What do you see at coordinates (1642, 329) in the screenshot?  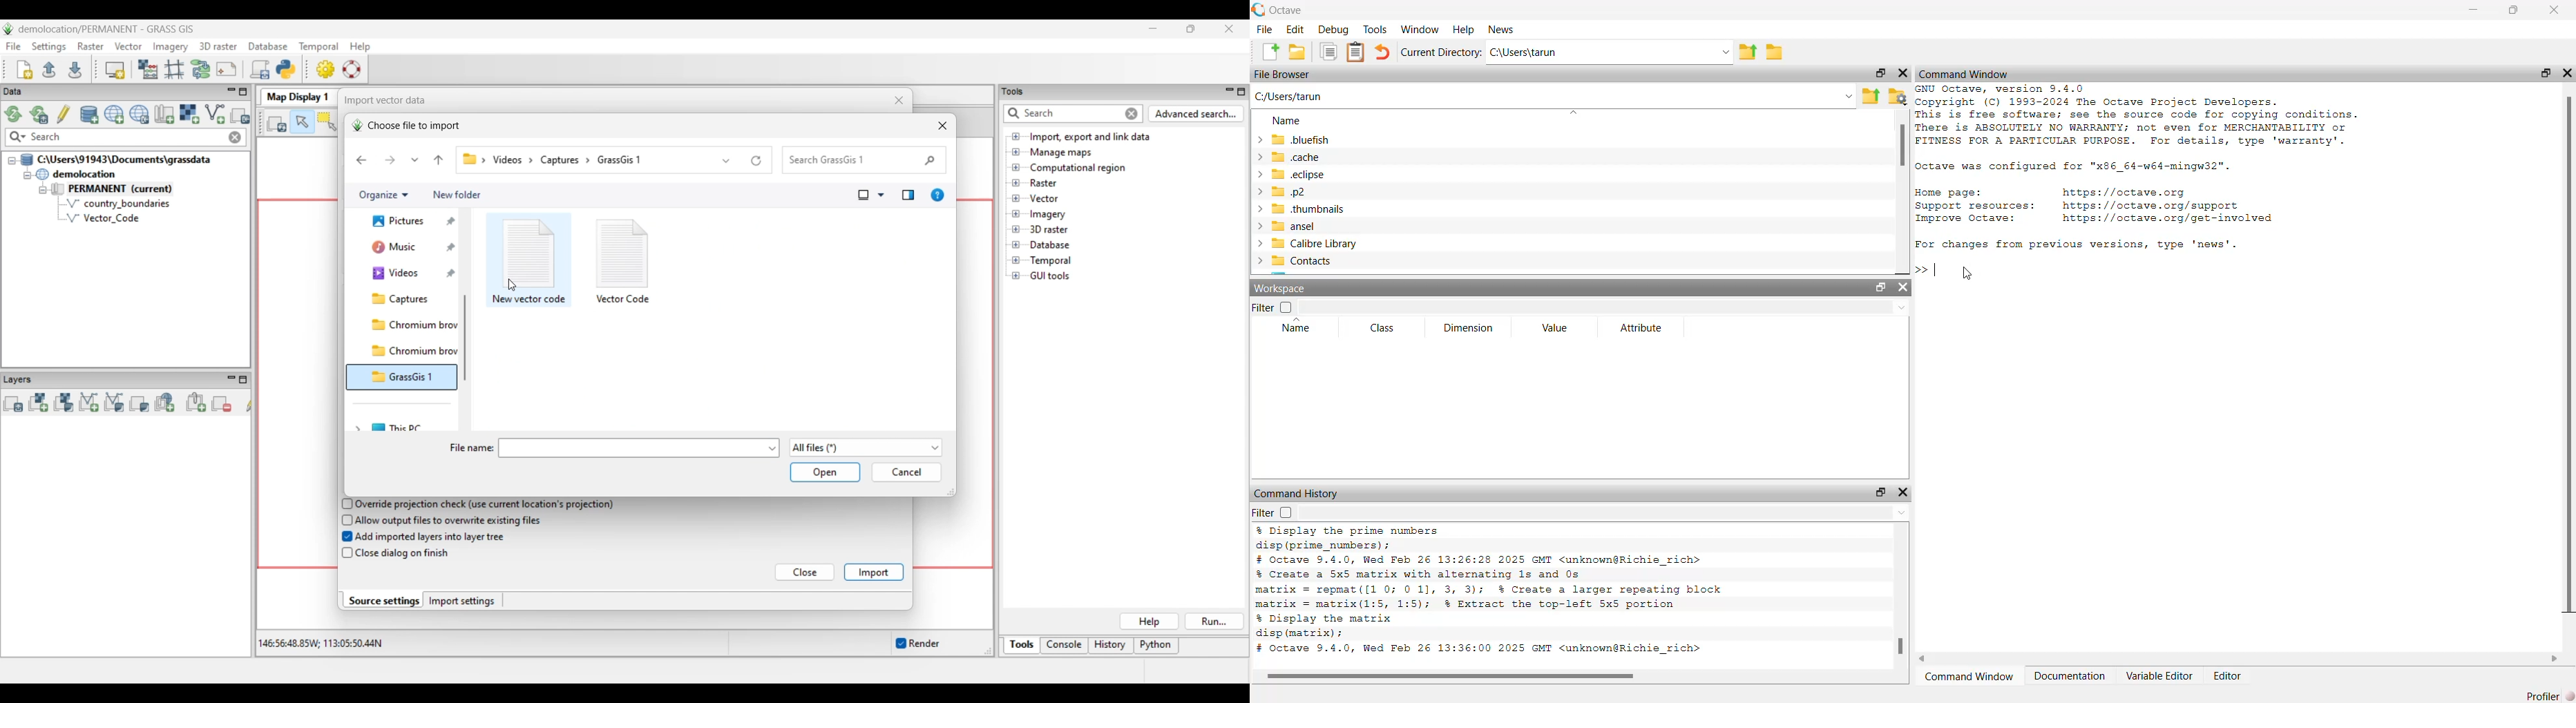 I see `attribute` at bounding box center [1642, 329].